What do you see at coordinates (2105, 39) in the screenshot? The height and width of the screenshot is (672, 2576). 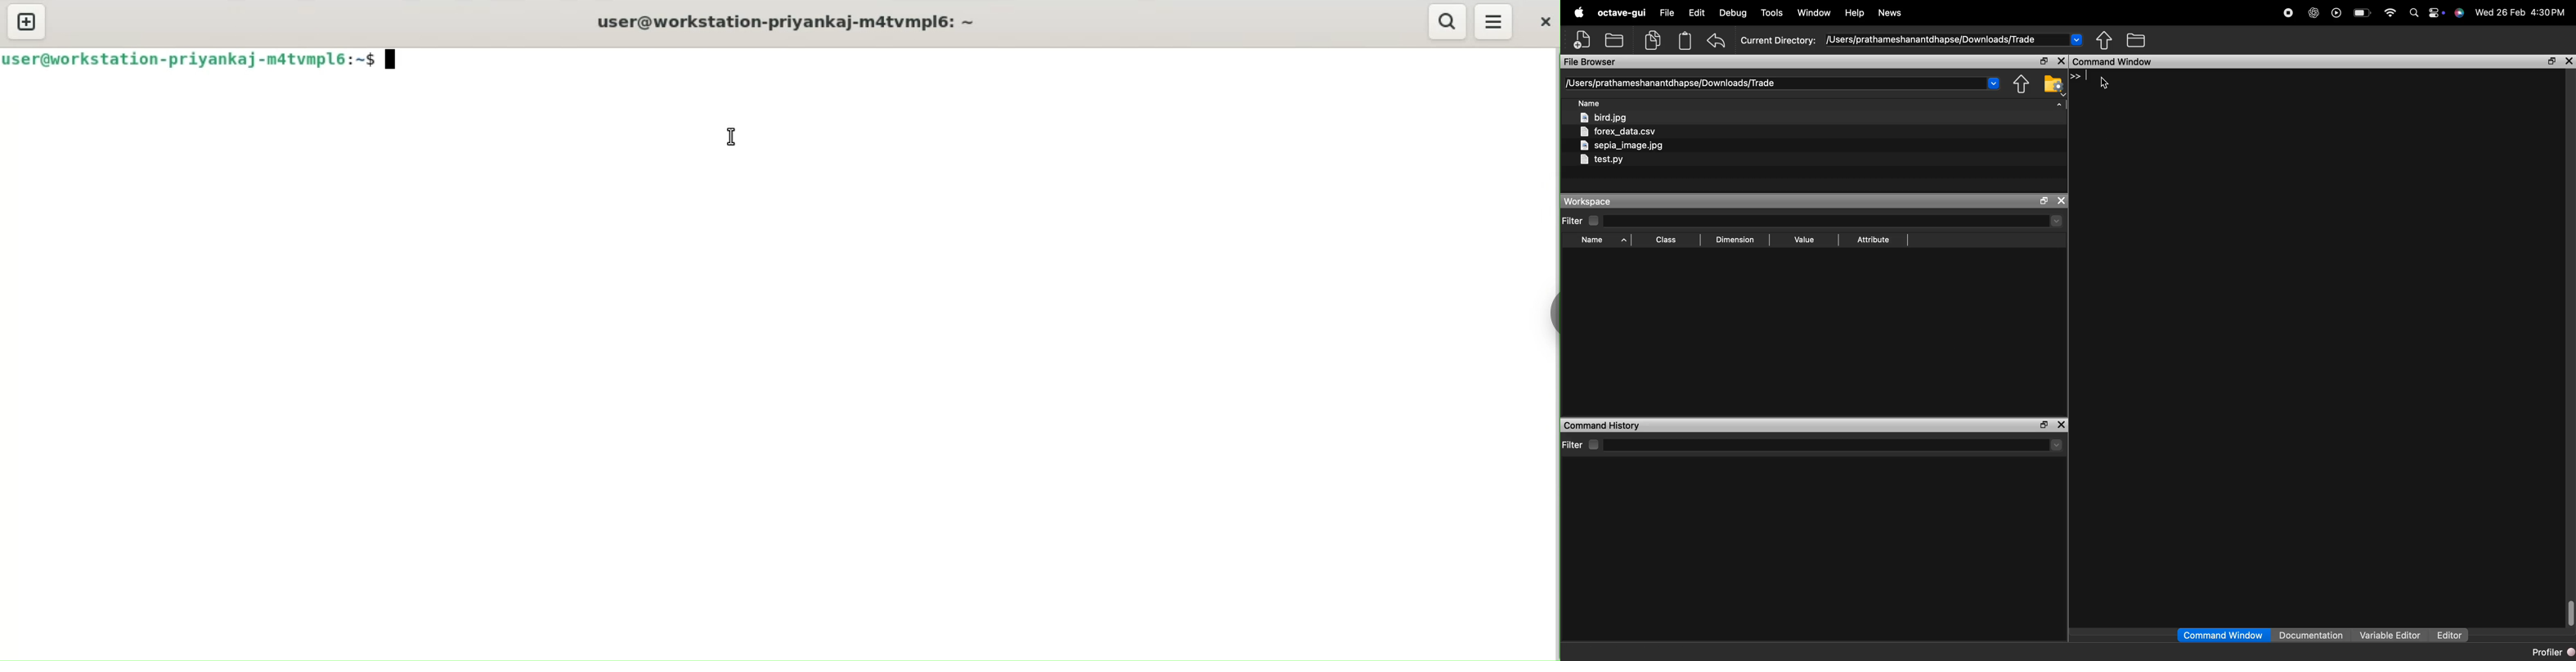 I see `share` at bounding box center [2105, 39].